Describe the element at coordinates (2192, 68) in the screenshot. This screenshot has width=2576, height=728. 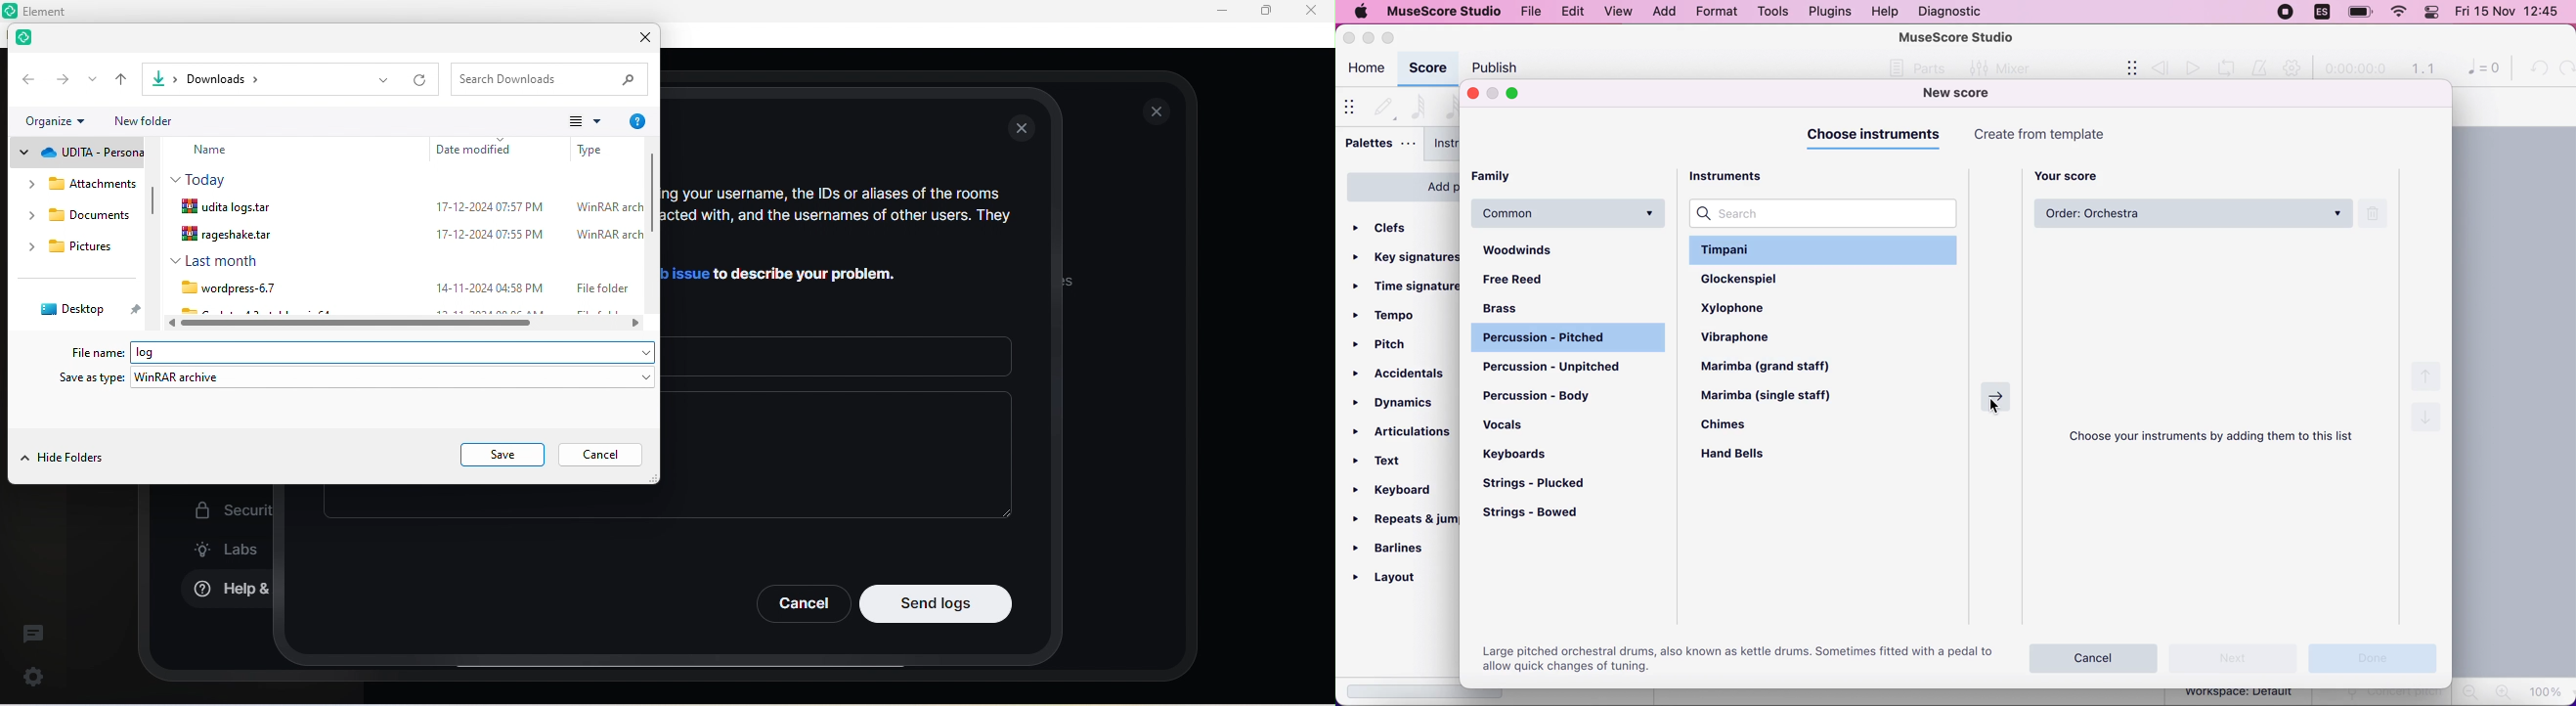
I see `play` at that location.